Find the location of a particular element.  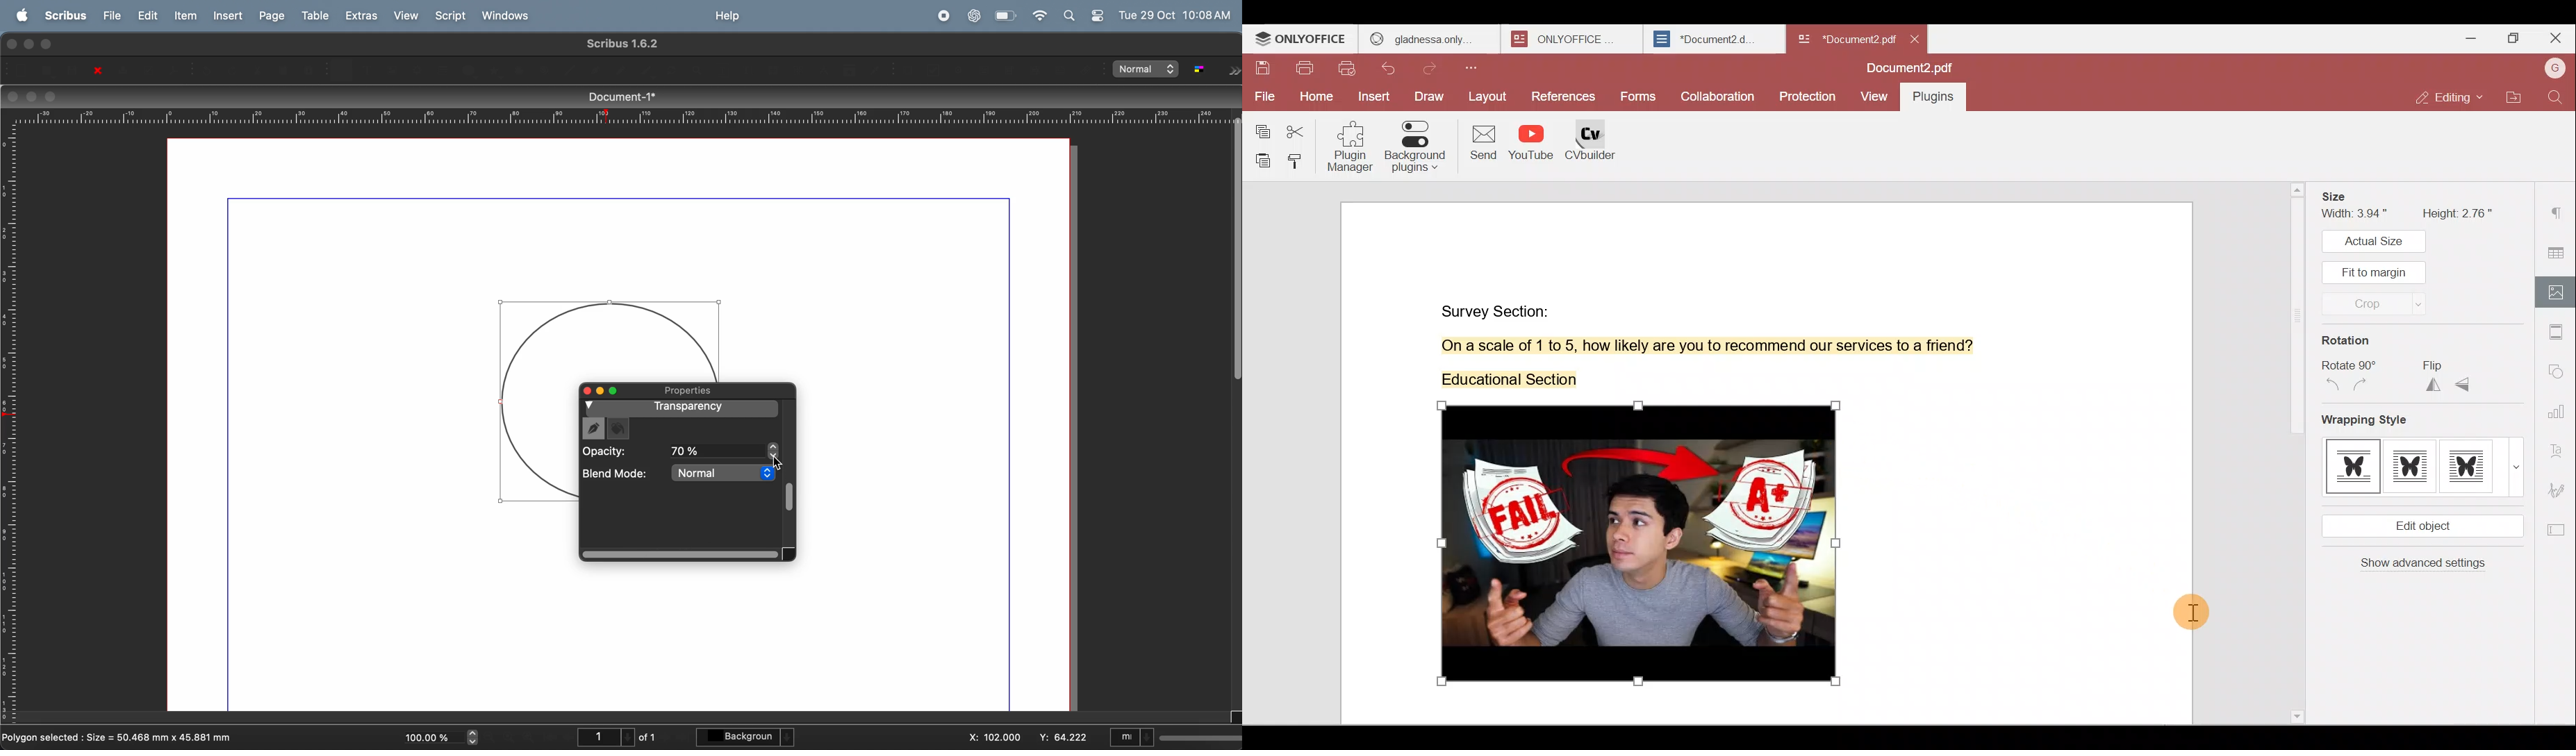

closing window is located at coordinates (11, 44).